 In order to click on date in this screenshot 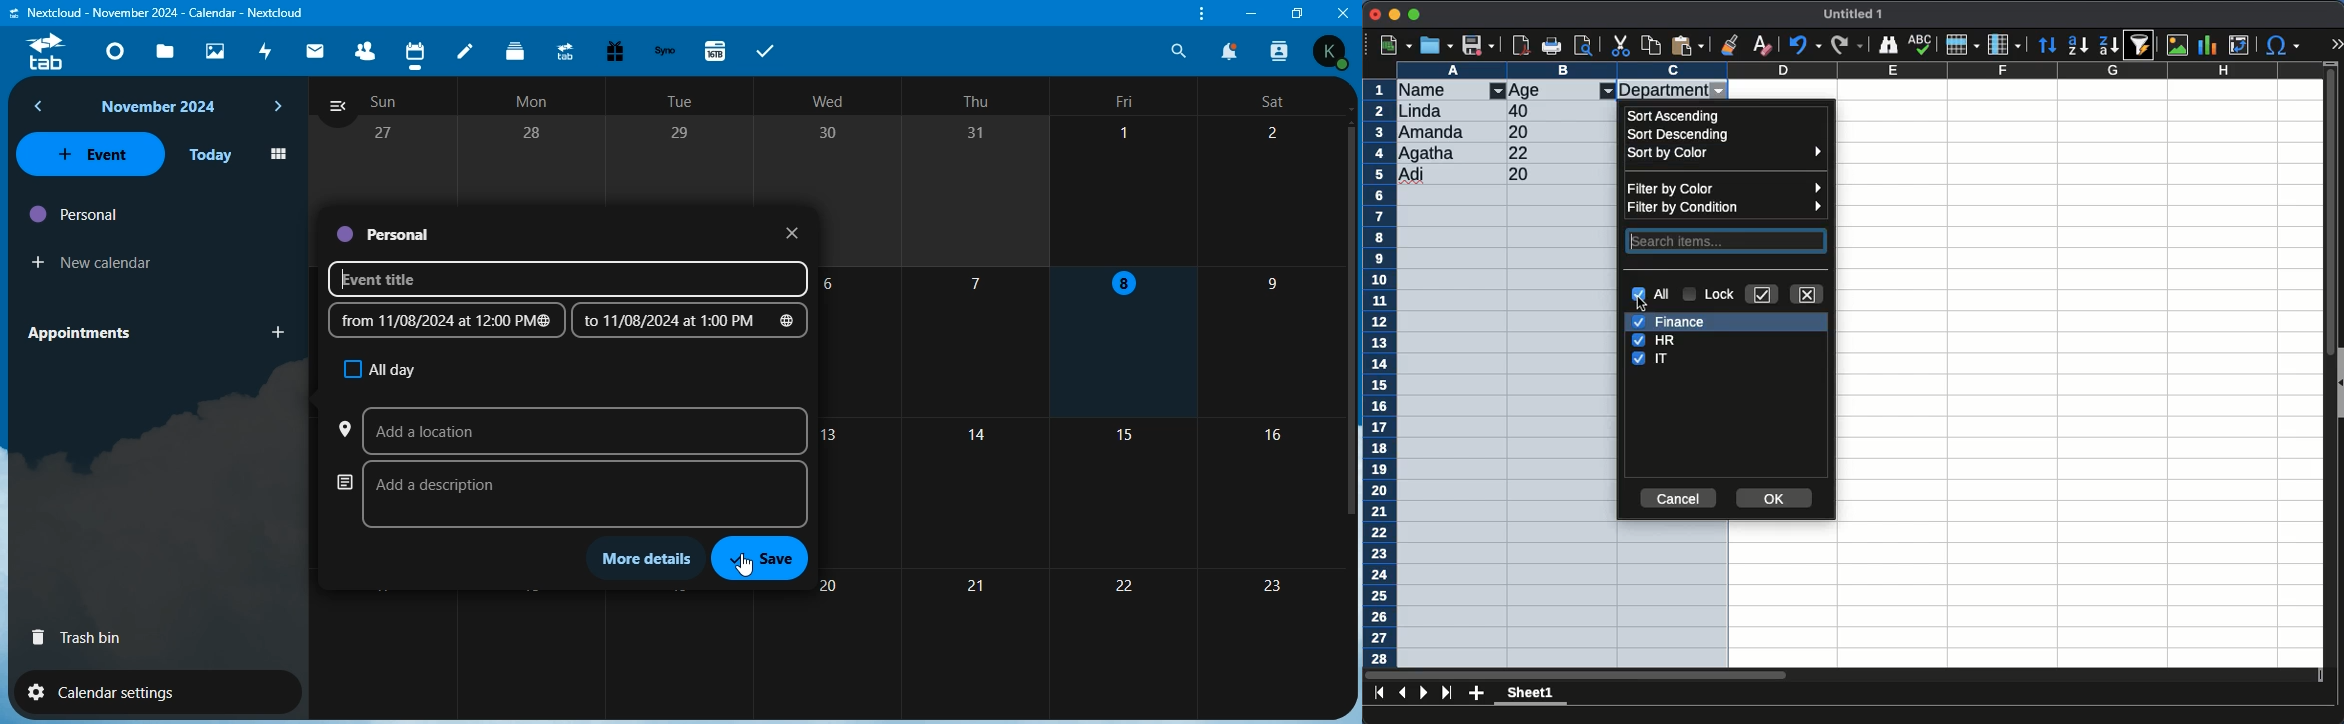, I will do `click(789, 232)`.